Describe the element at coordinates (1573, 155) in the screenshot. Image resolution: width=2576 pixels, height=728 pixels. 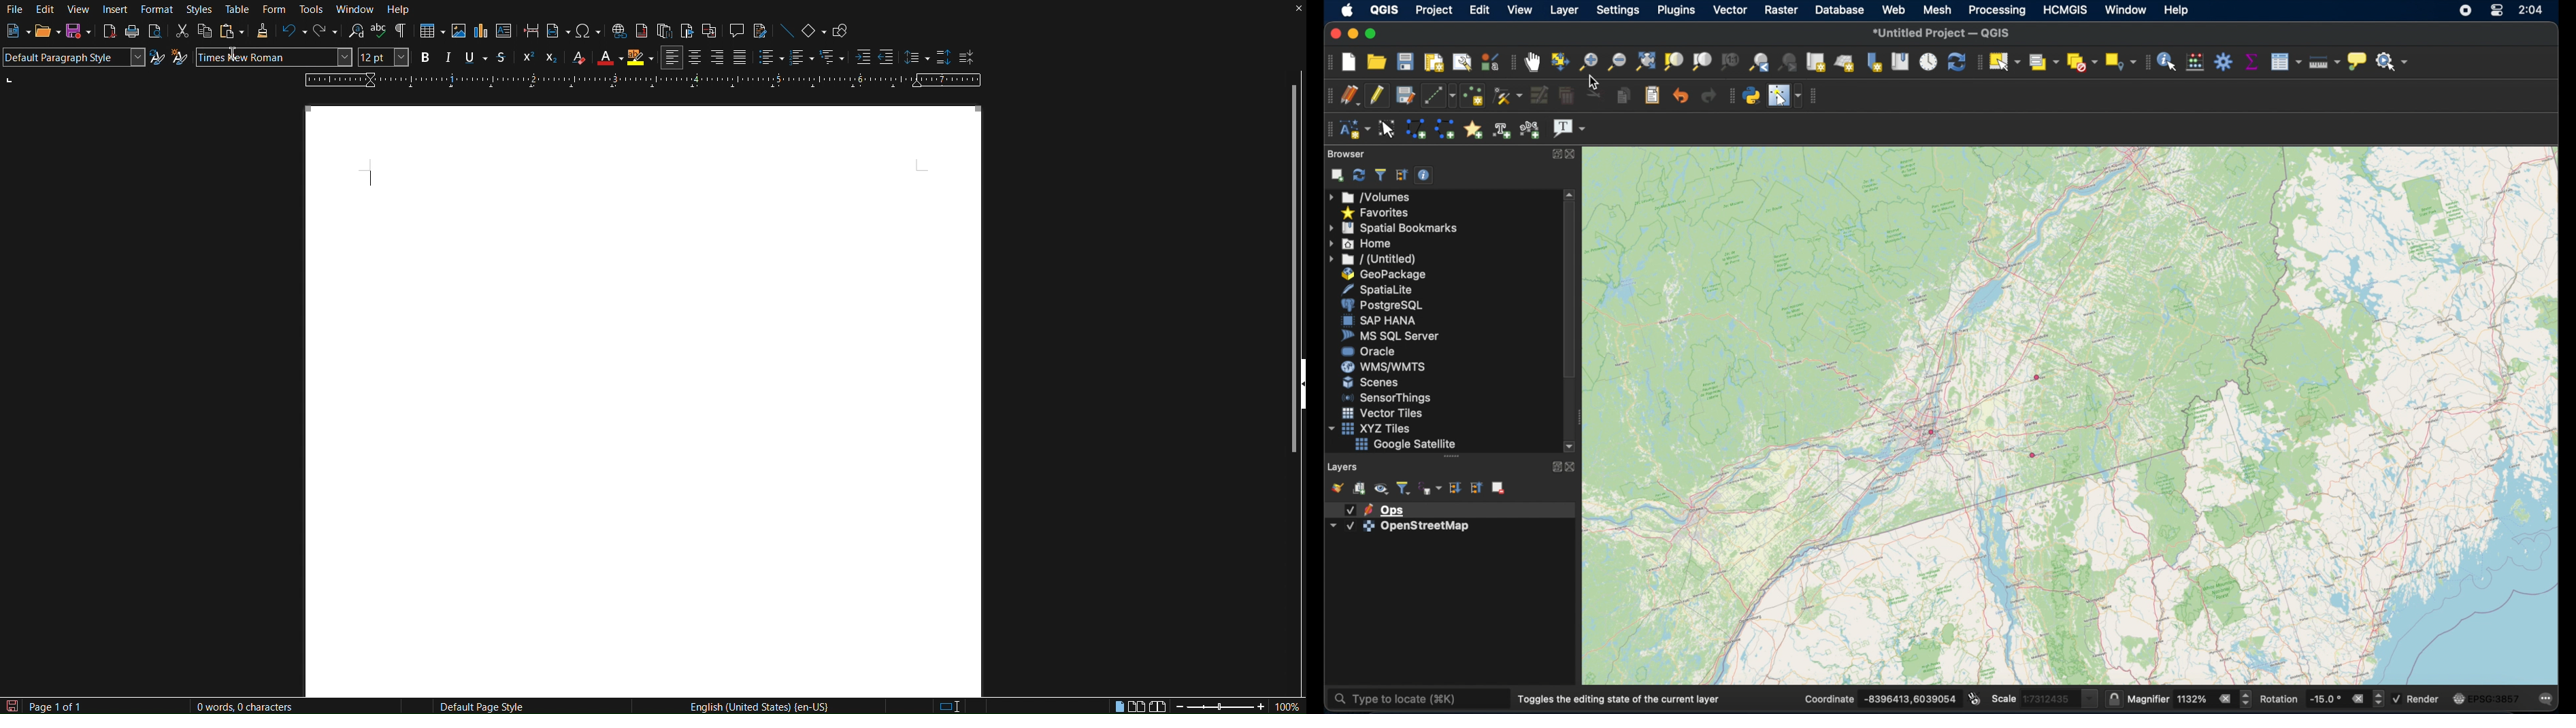
I see `close browser` at that location.